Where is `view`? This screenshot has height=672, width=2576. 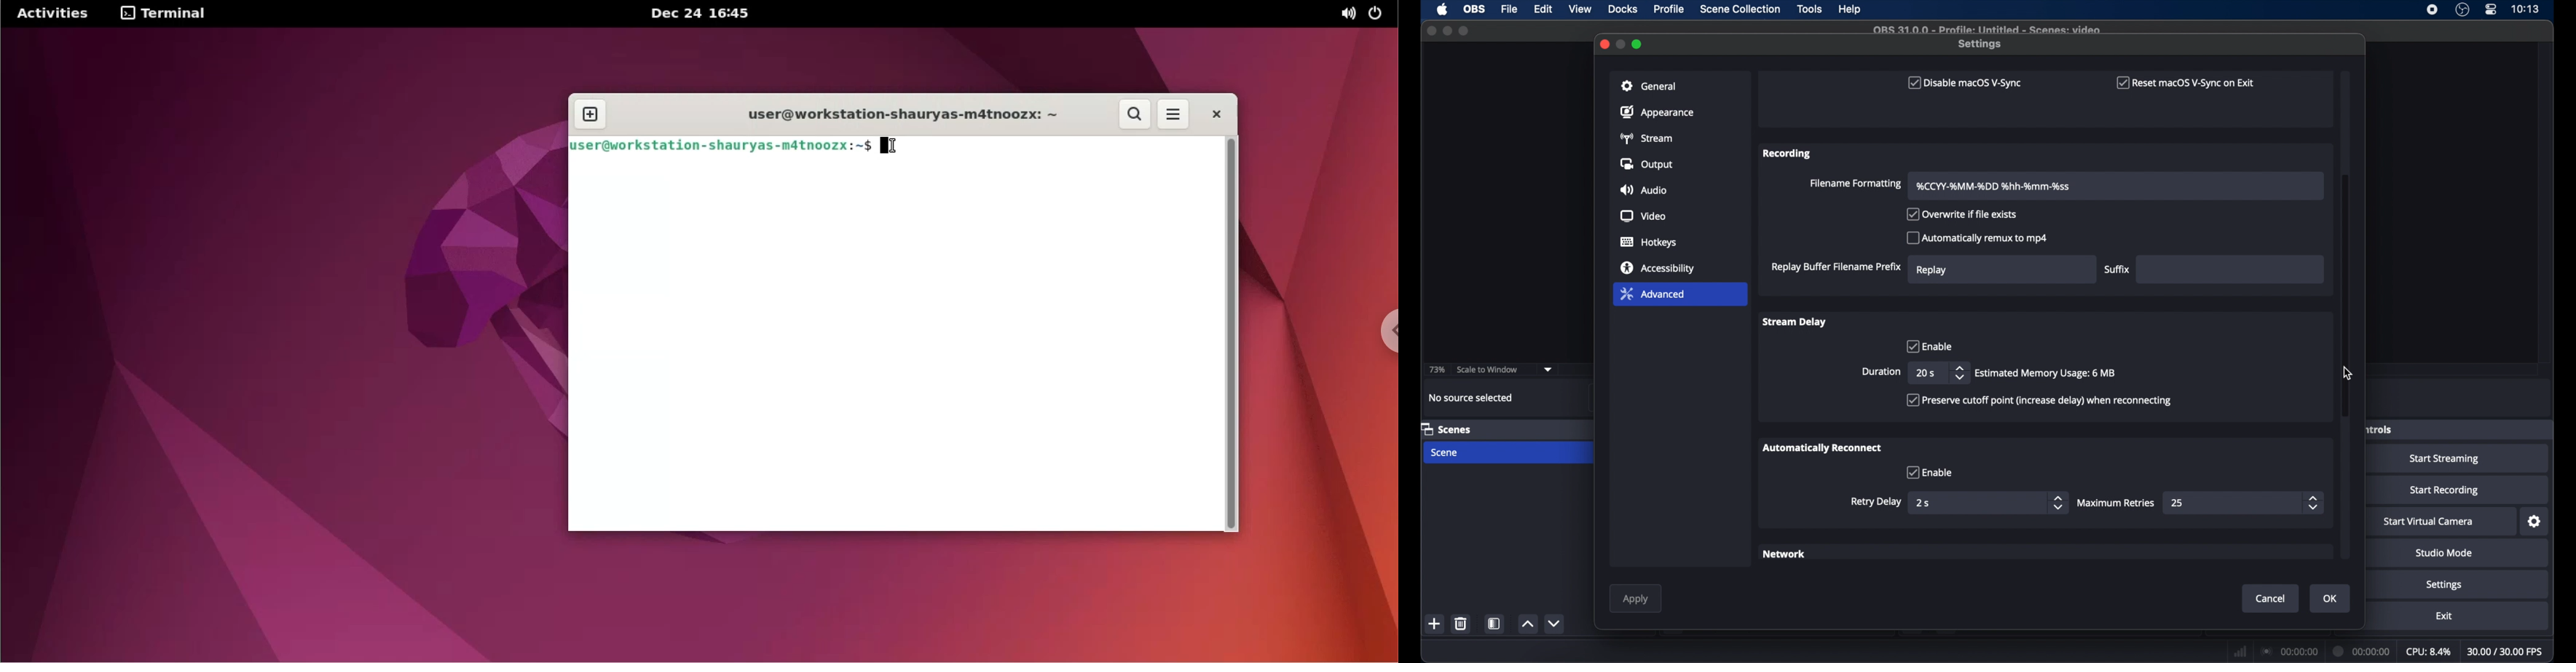 view is located at coordinates (1581, 9).